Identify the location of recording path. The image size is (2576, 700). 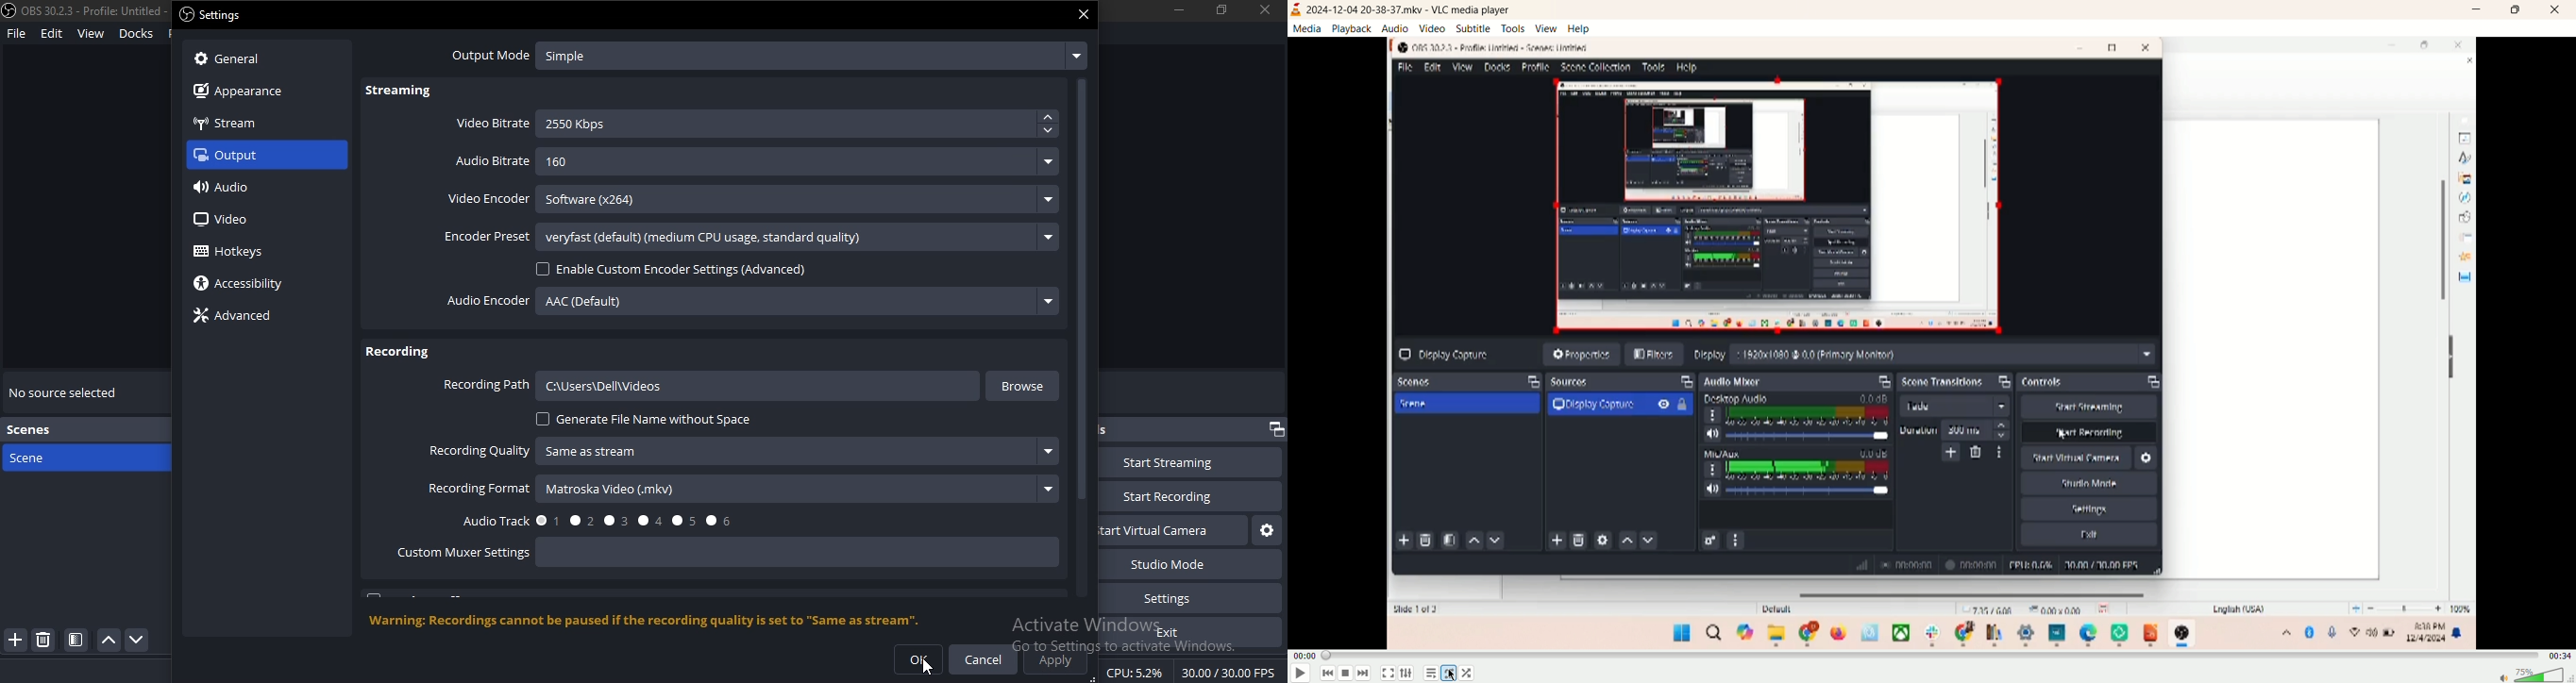
(486, 385).